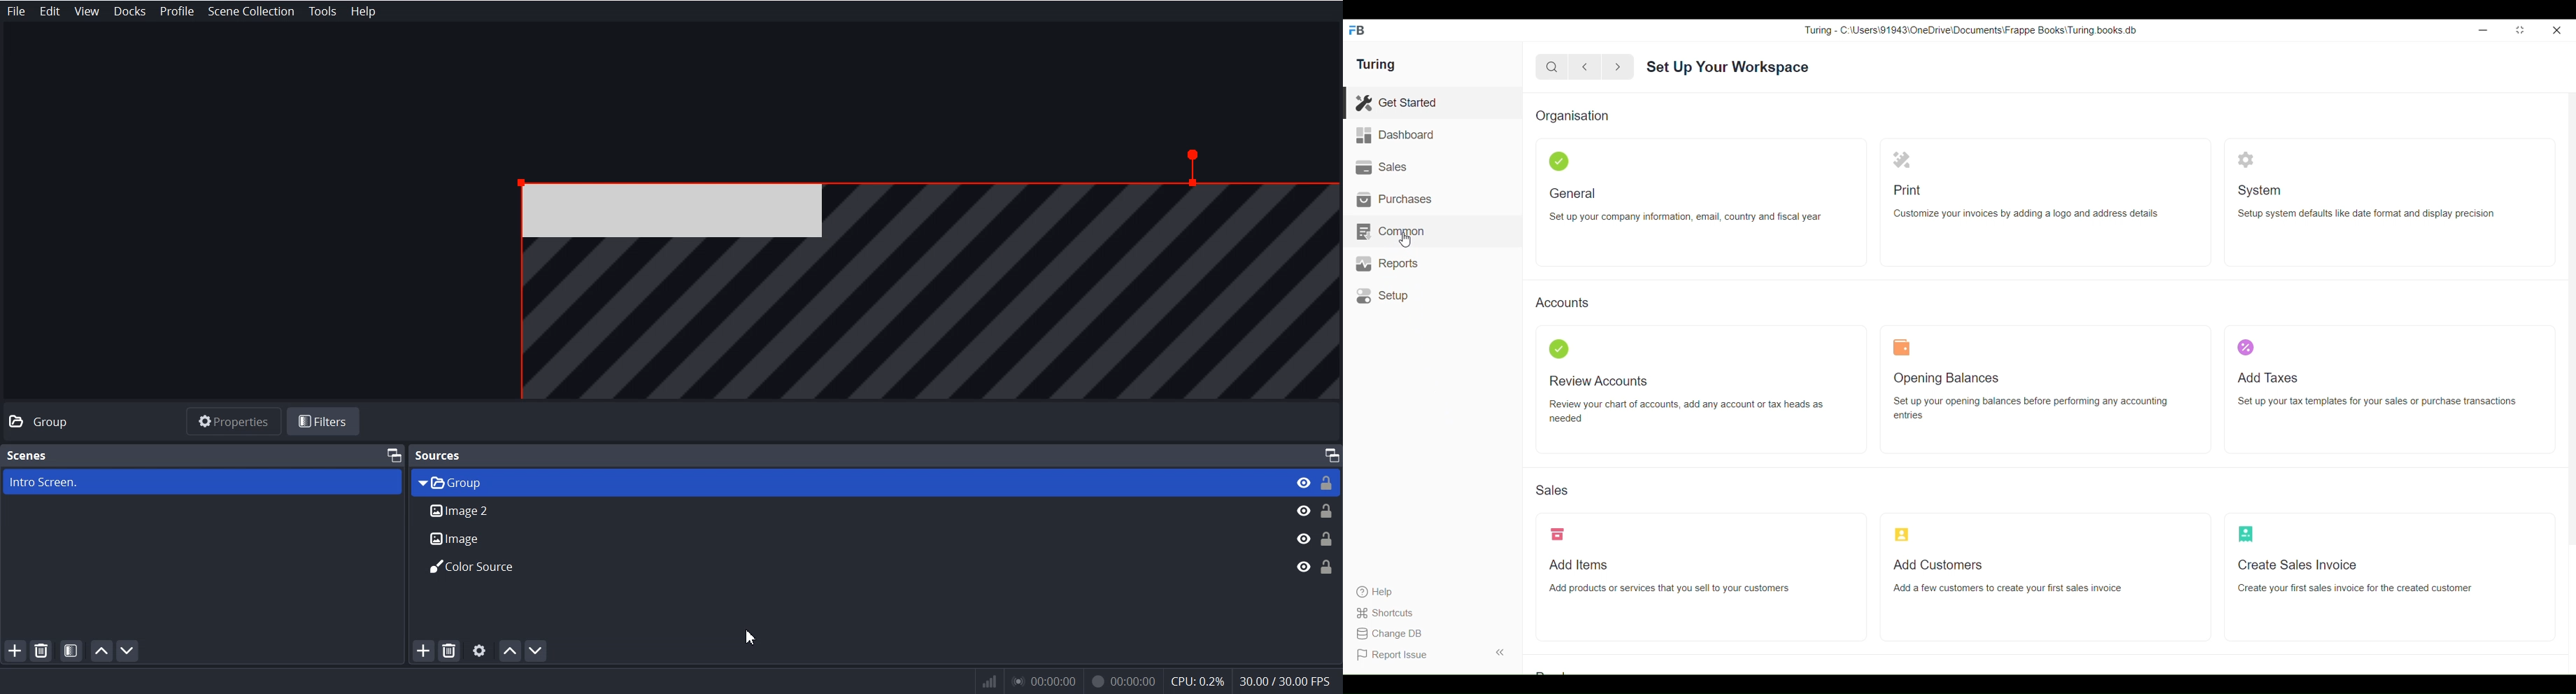 This screenshot has height=700, width=2576. Describe the element at coordinates (17, 11) in the screenshot. I see `File` at that location.